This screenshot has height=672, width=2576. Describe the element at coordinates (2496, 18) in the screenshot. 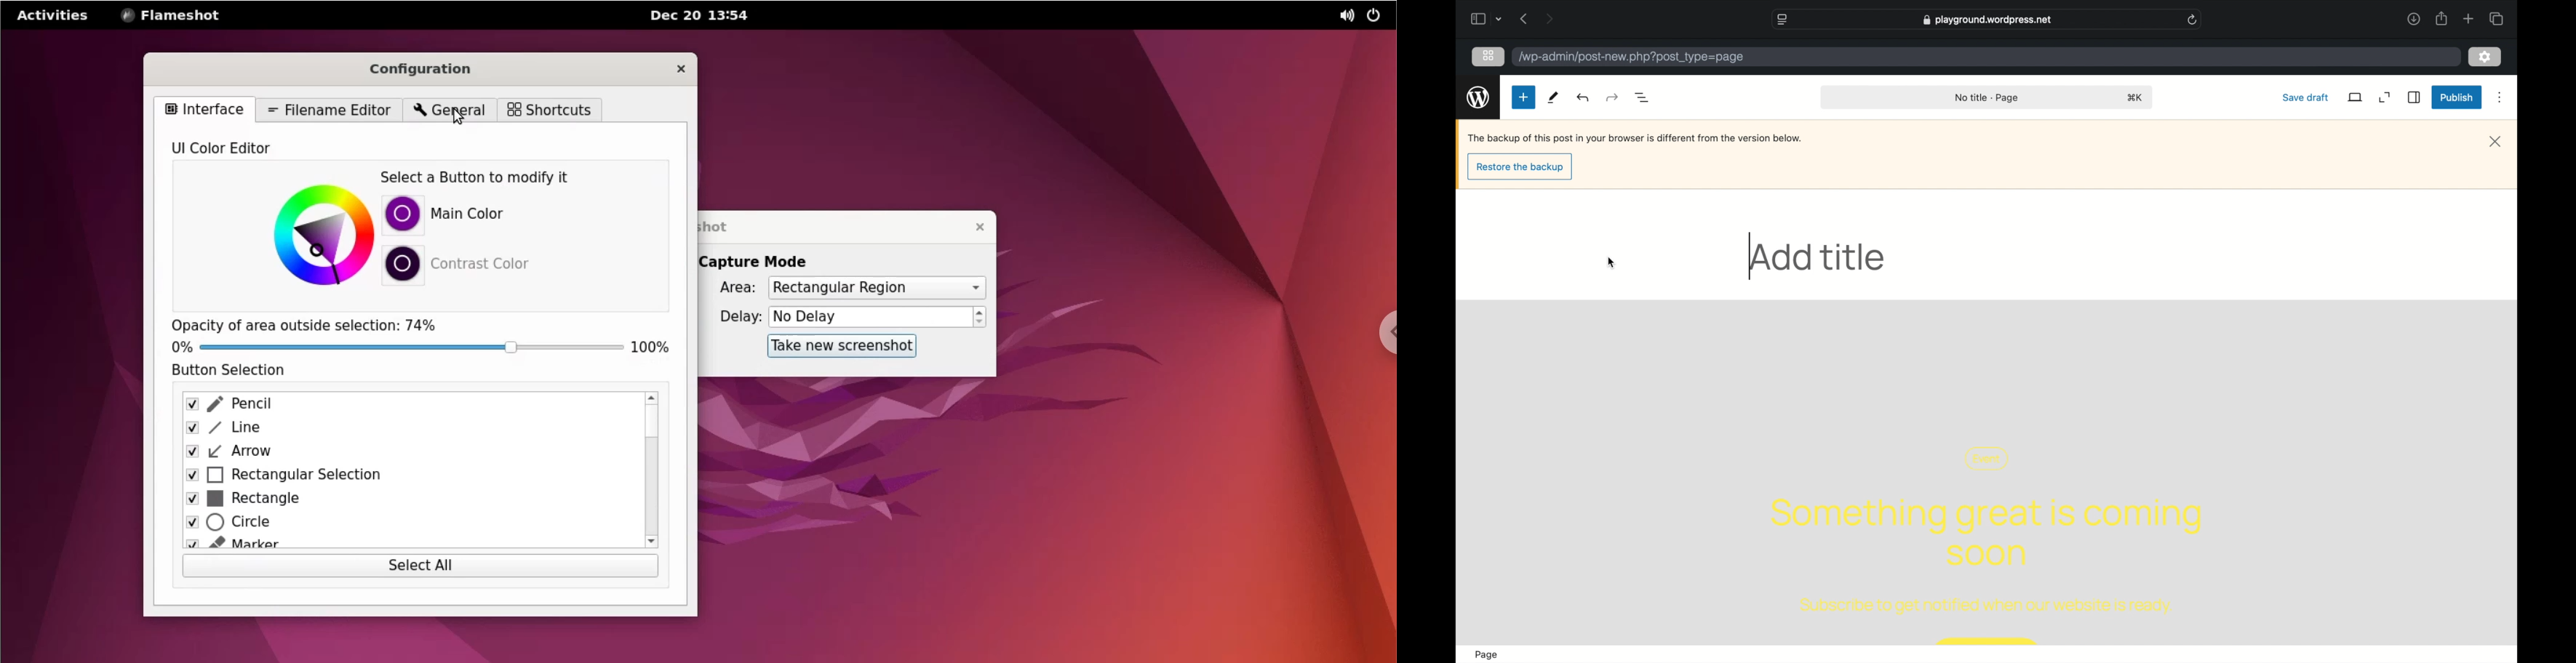

I see `show tab overview` at that location.